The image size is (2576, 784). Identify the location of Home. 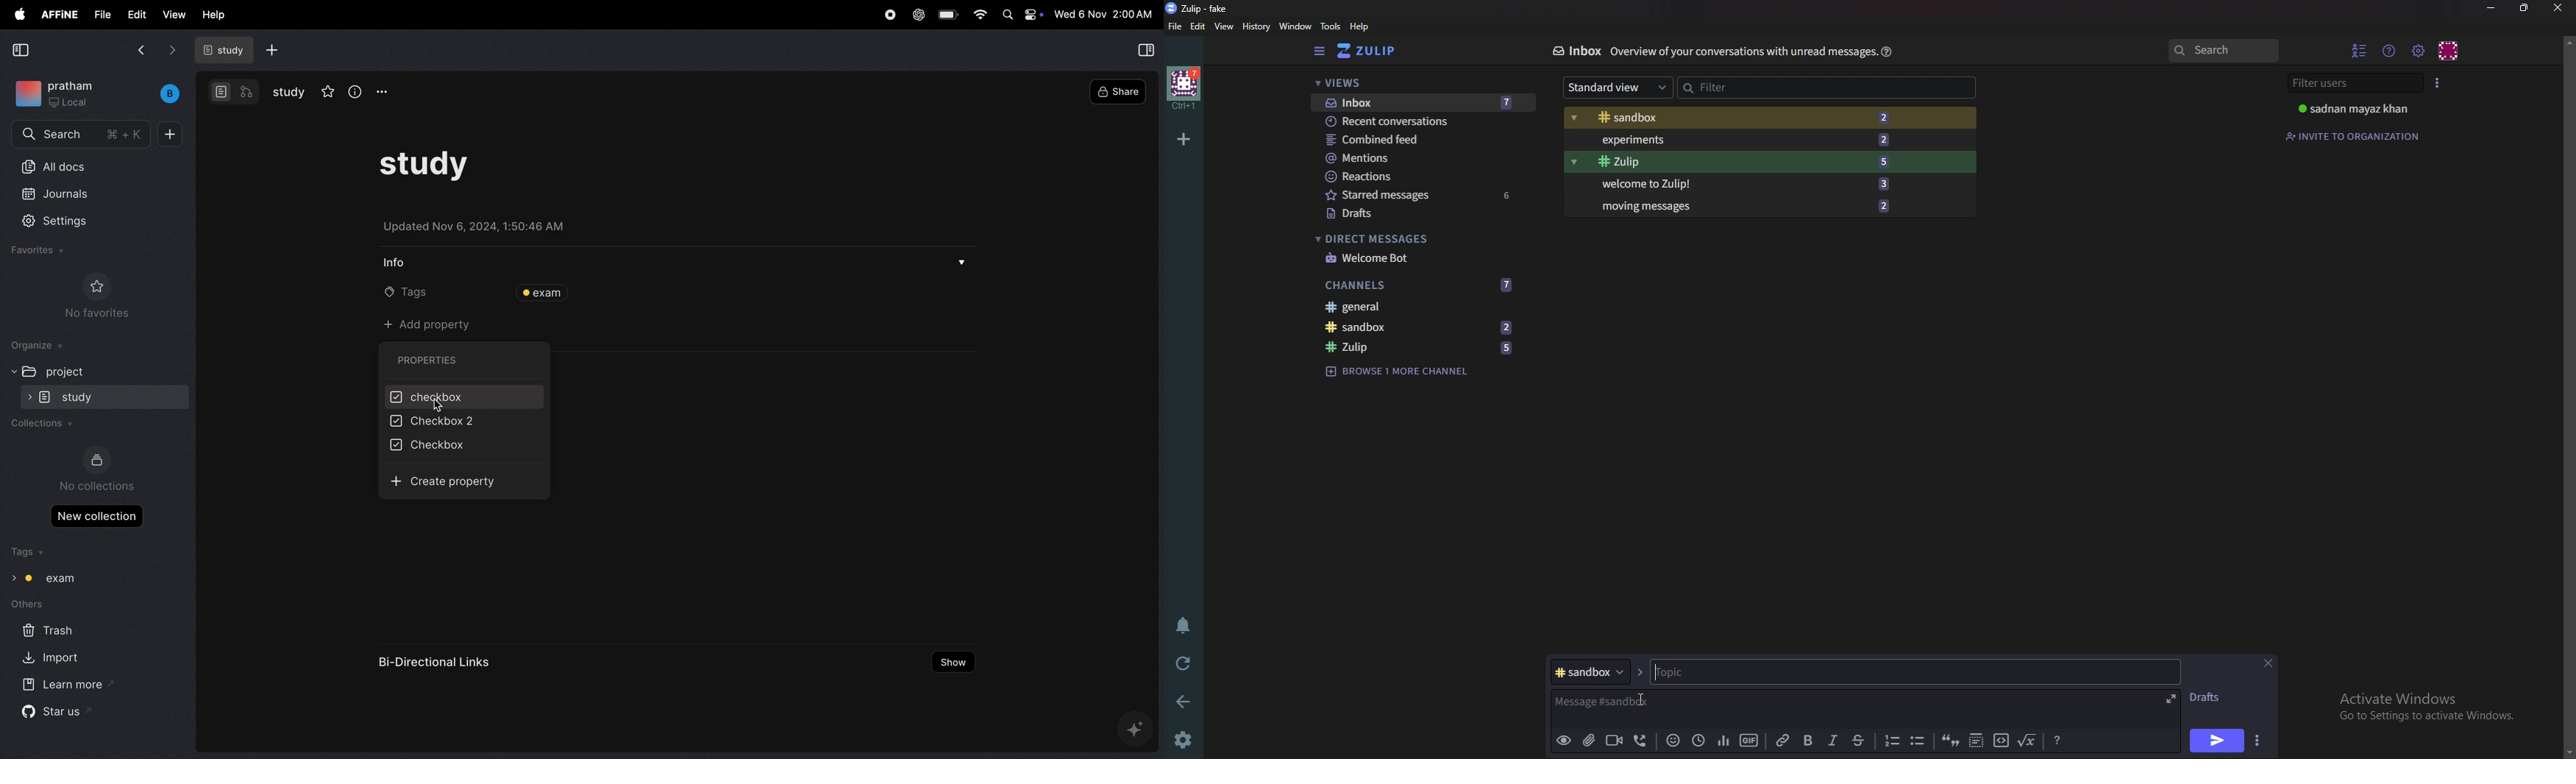
(1185, 88).